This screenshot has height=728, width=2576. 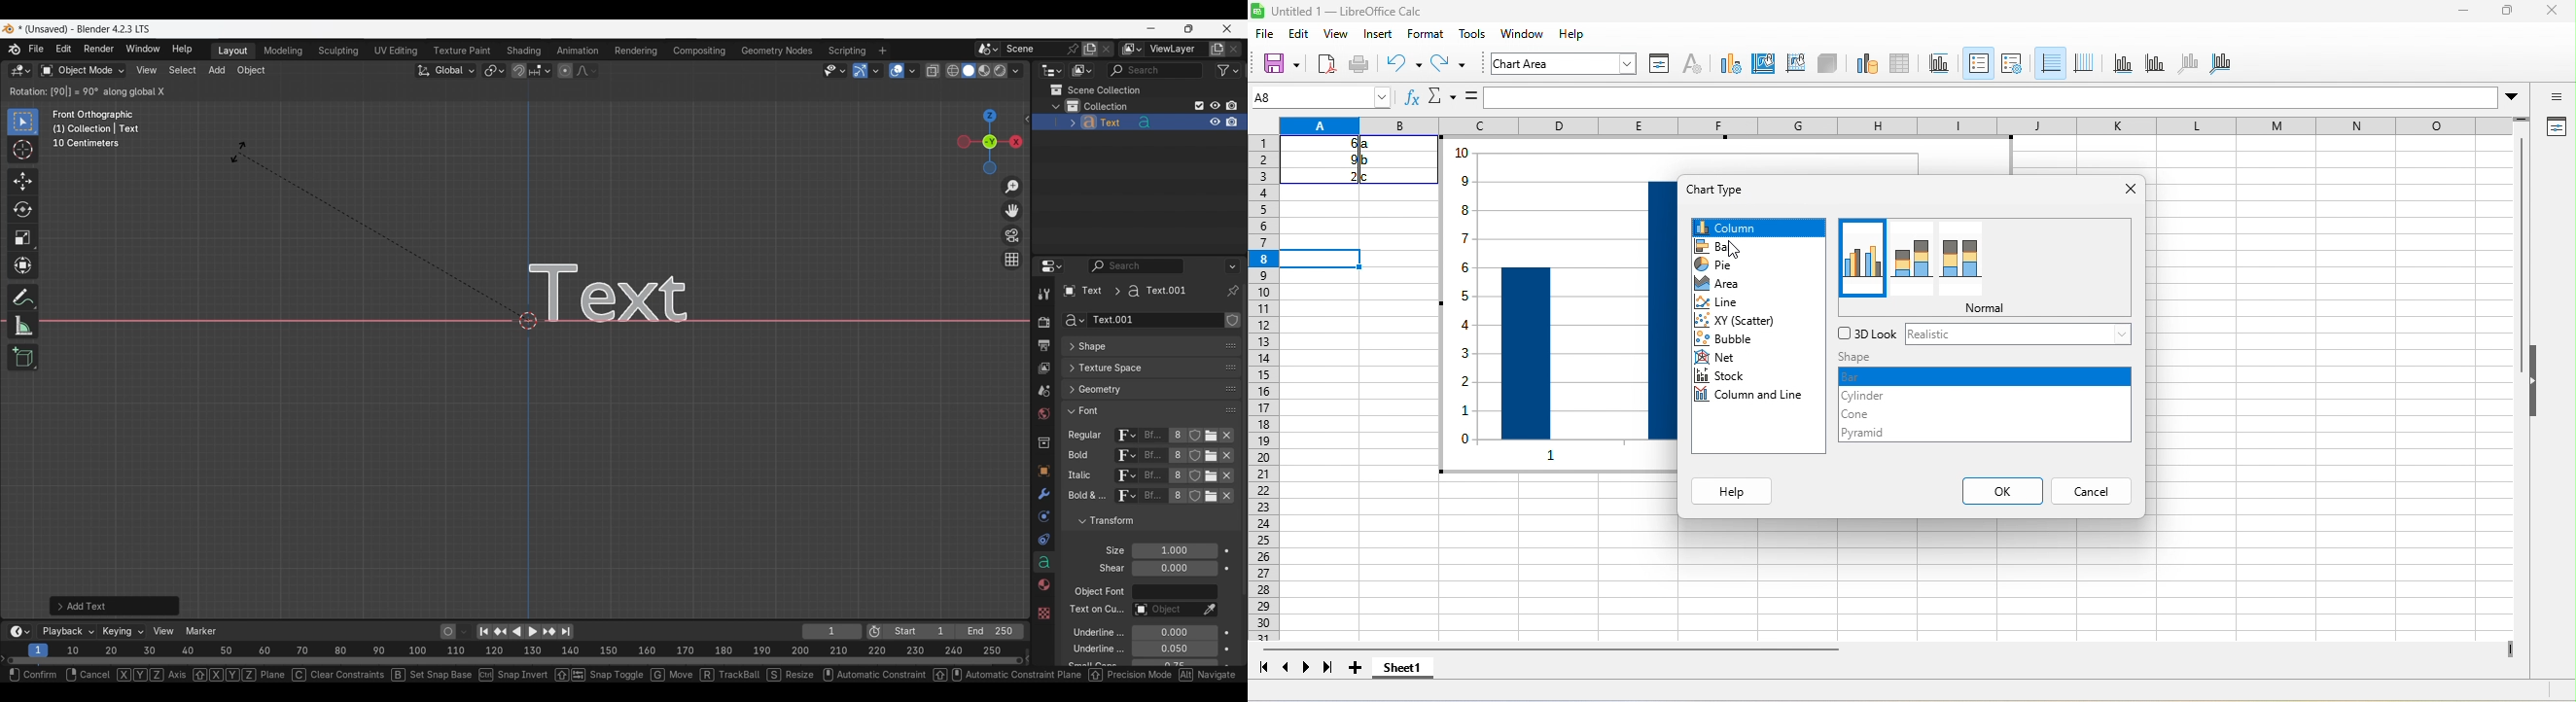 What do you see at coordinates (1232, 105) in the screenshot?
I see `Disable in renders` at bounding box center [1232, 105].